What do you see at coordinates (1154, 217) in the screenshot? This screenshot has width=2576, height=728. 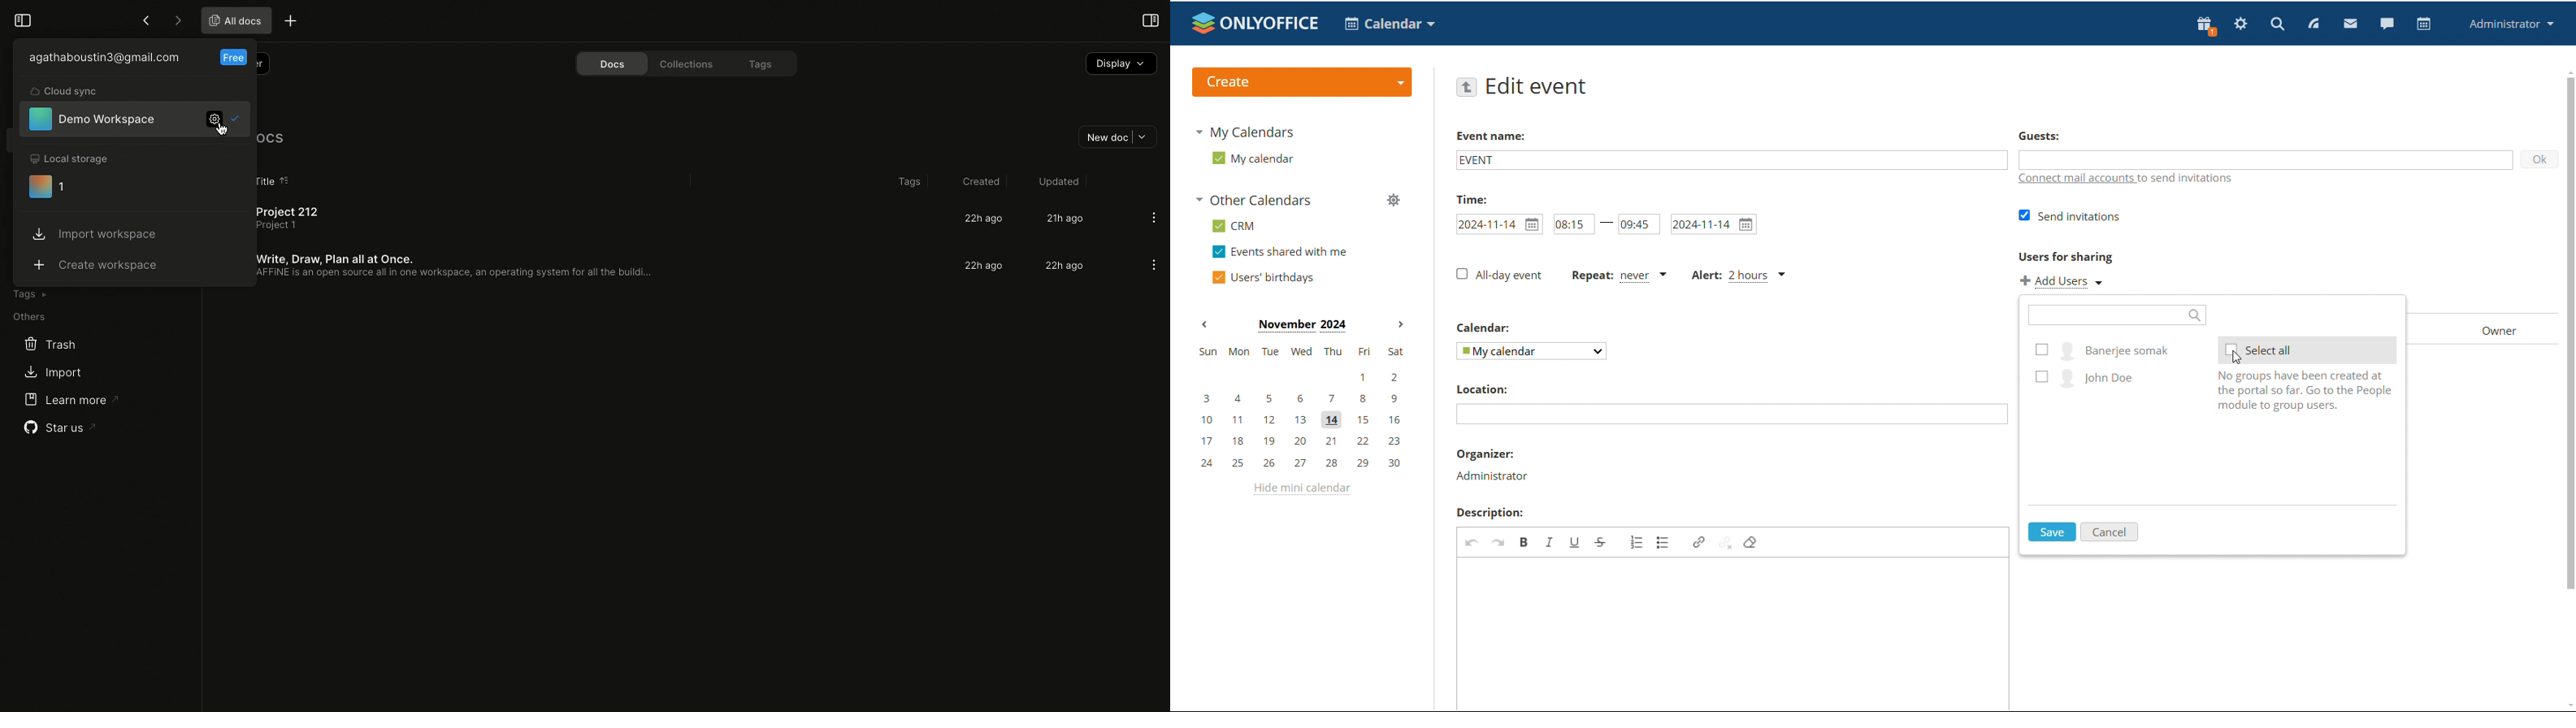 I see `Options` at bounding box center [1154, 217].